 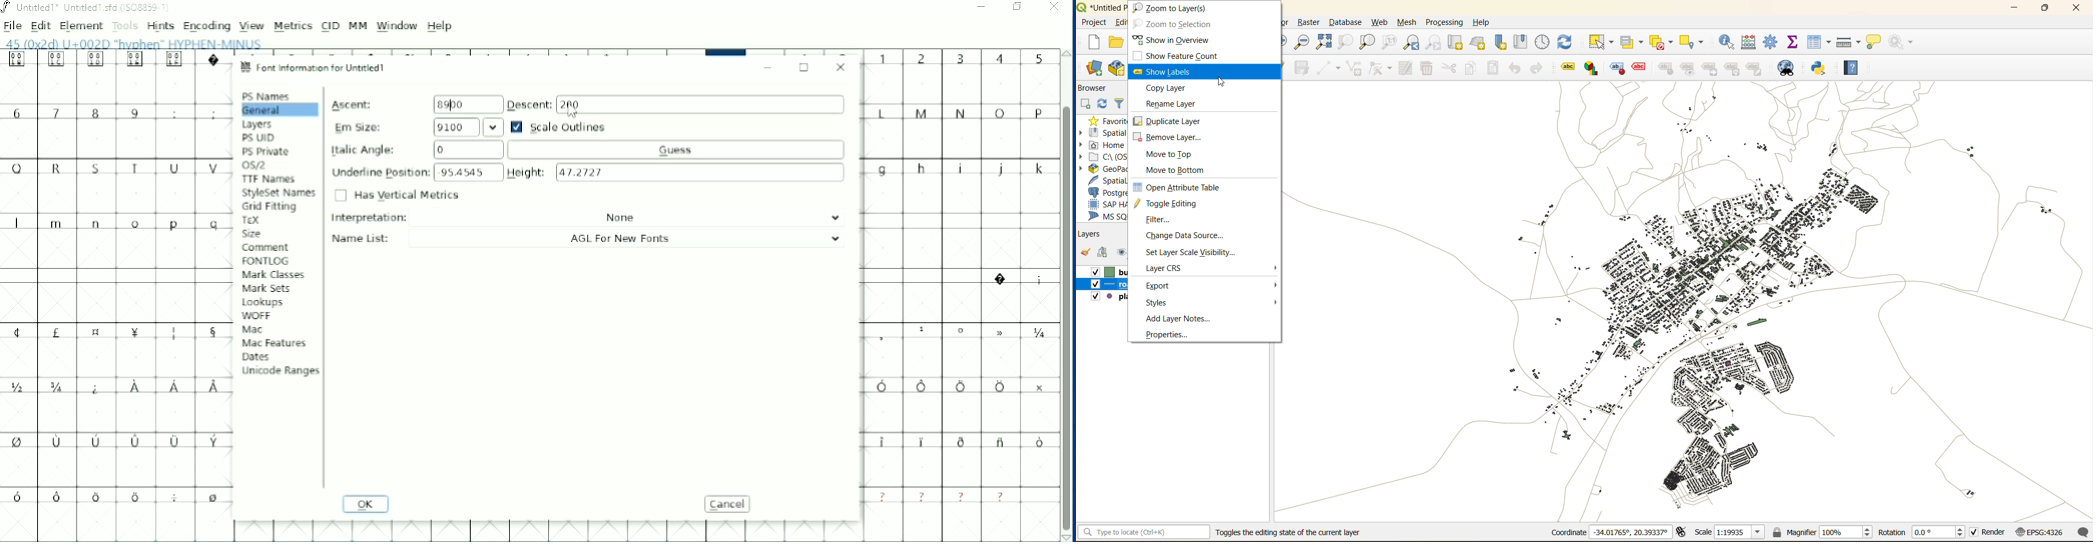 I want to click on undo, so click(x=1517, y=68).